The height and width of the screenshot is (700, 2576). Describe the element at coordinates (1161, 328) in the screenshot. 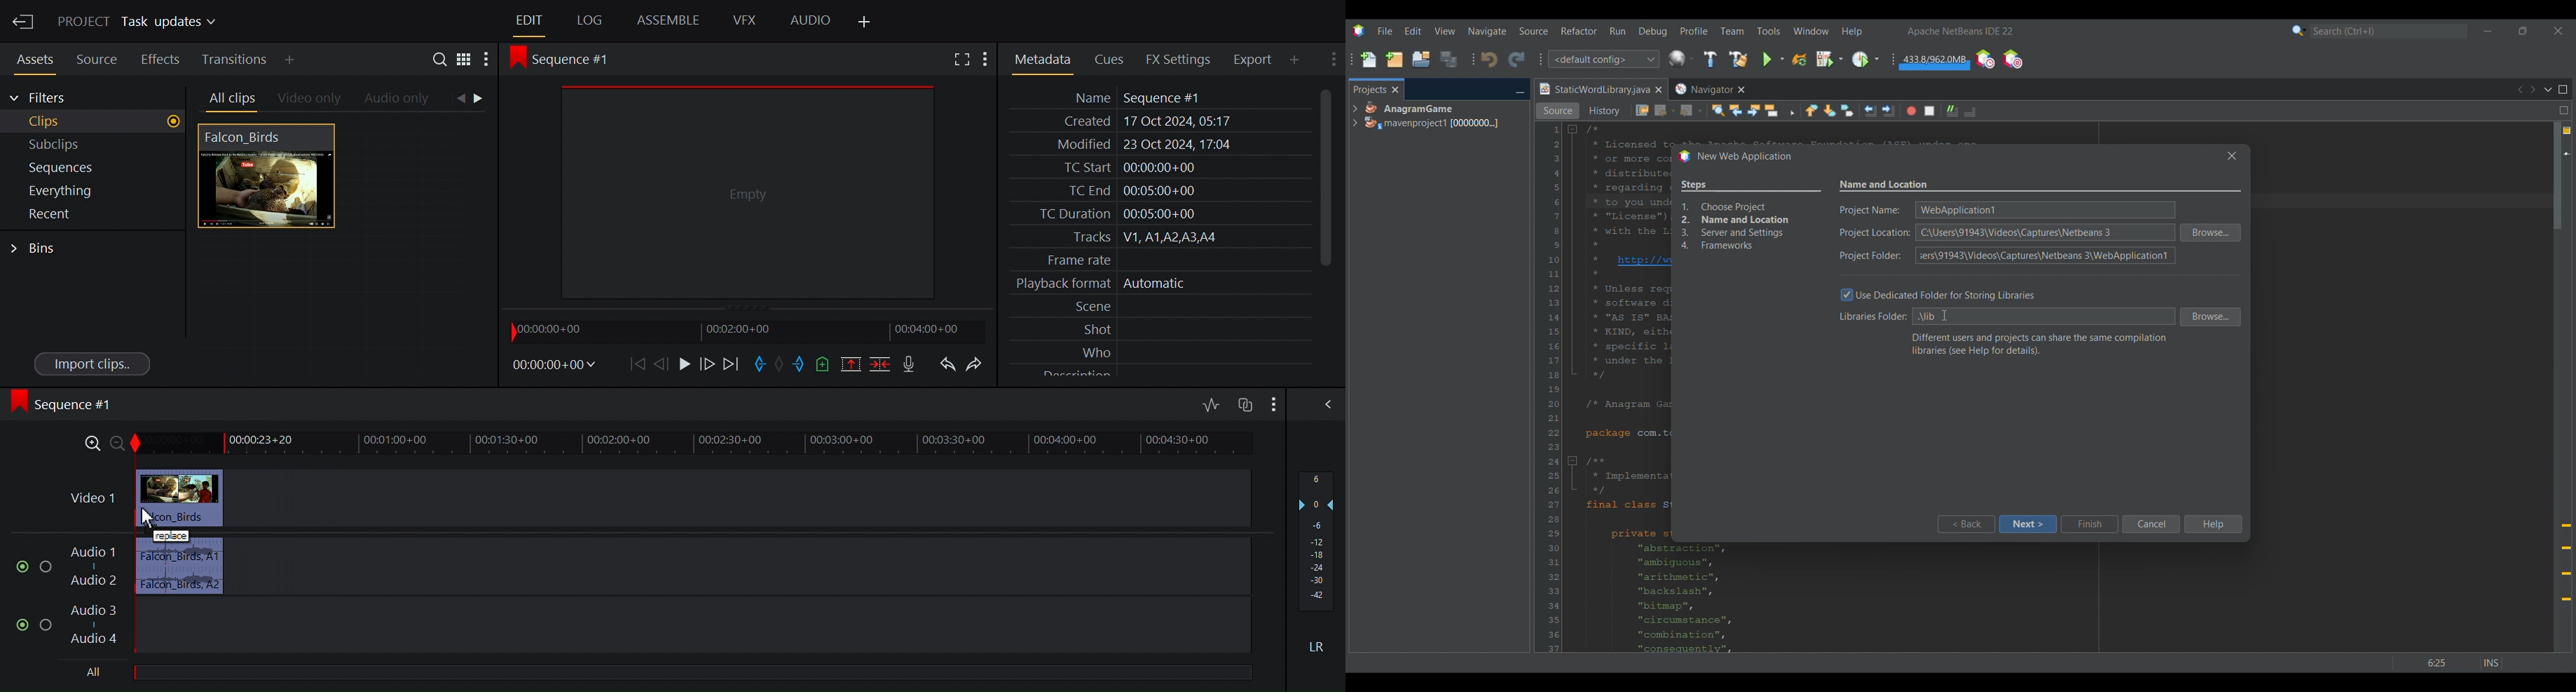

I see `Shot` at that location.